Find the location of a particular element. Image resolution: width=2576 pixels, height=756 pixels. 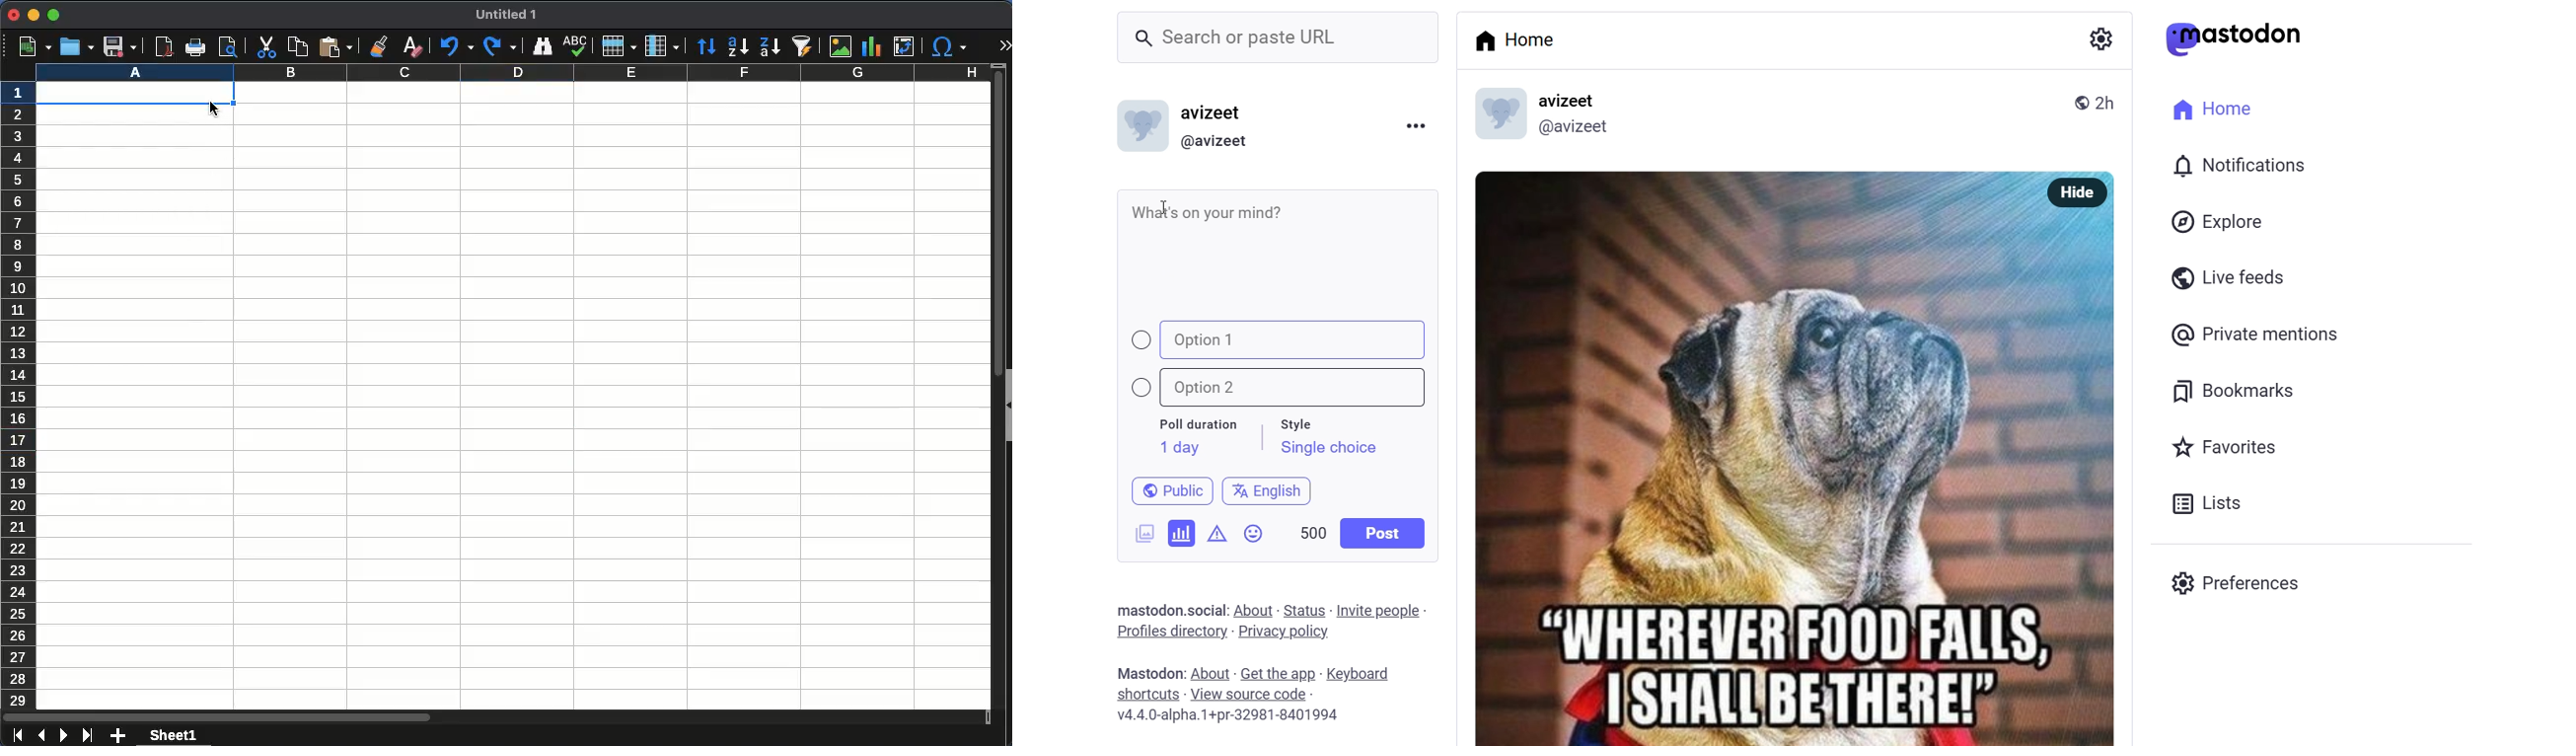

open is located at coordinates (77, 47).